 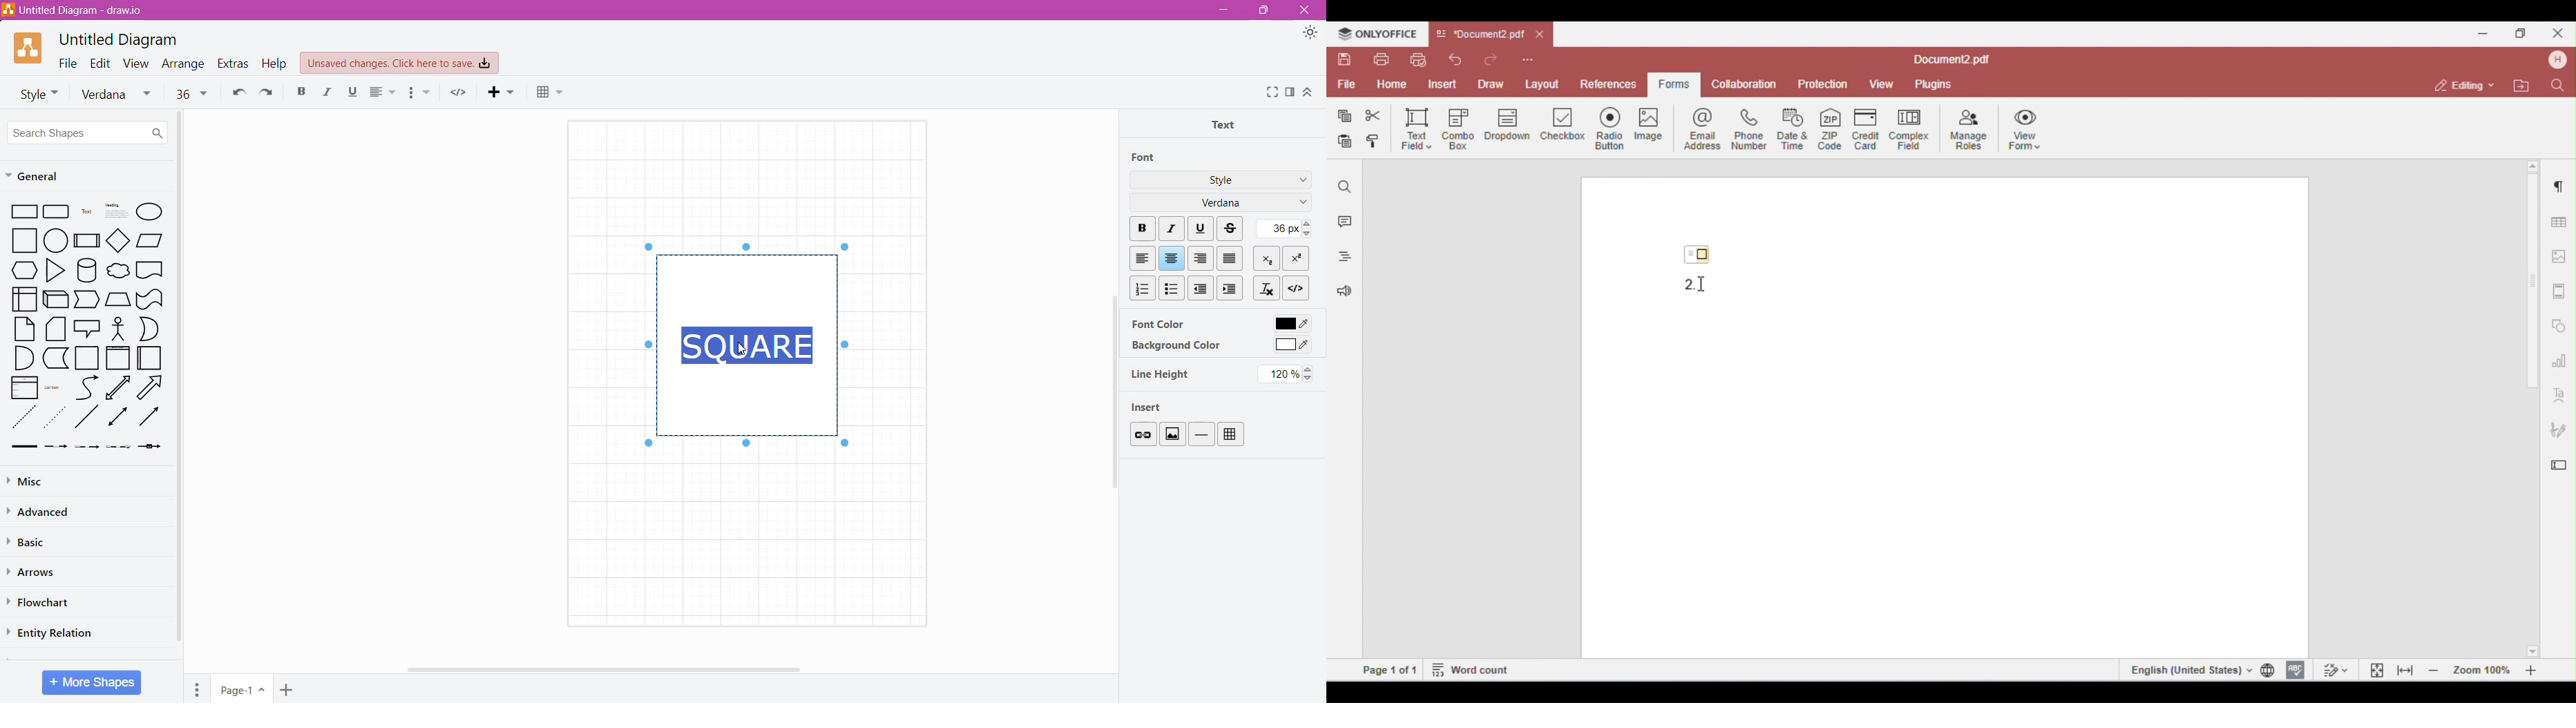 I want to click on Curved Rectangle, so click(x=149, y=298).